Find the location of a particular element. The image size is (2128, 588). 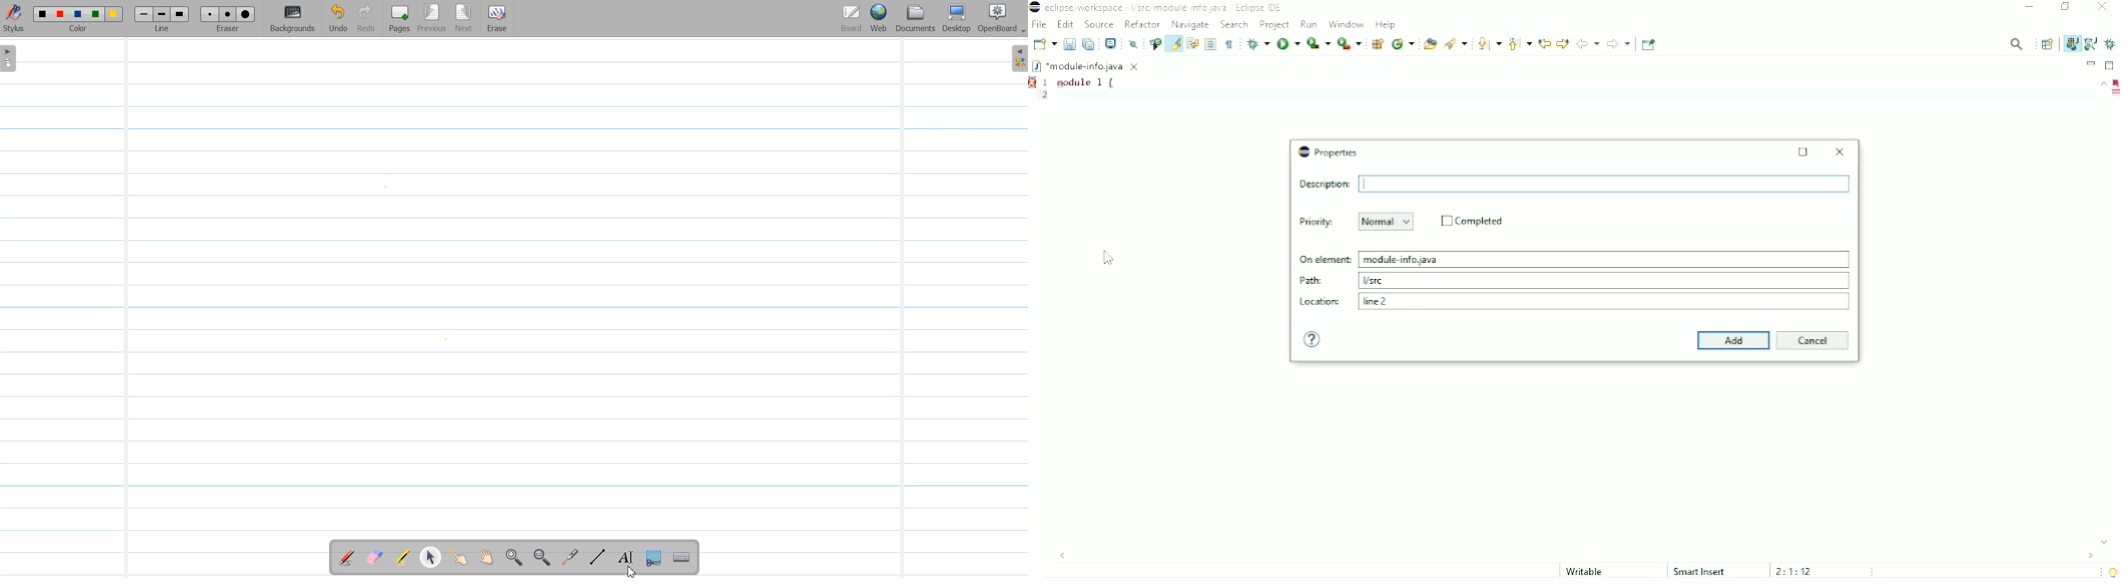

Refactor is located at coordinates (1142, 24).